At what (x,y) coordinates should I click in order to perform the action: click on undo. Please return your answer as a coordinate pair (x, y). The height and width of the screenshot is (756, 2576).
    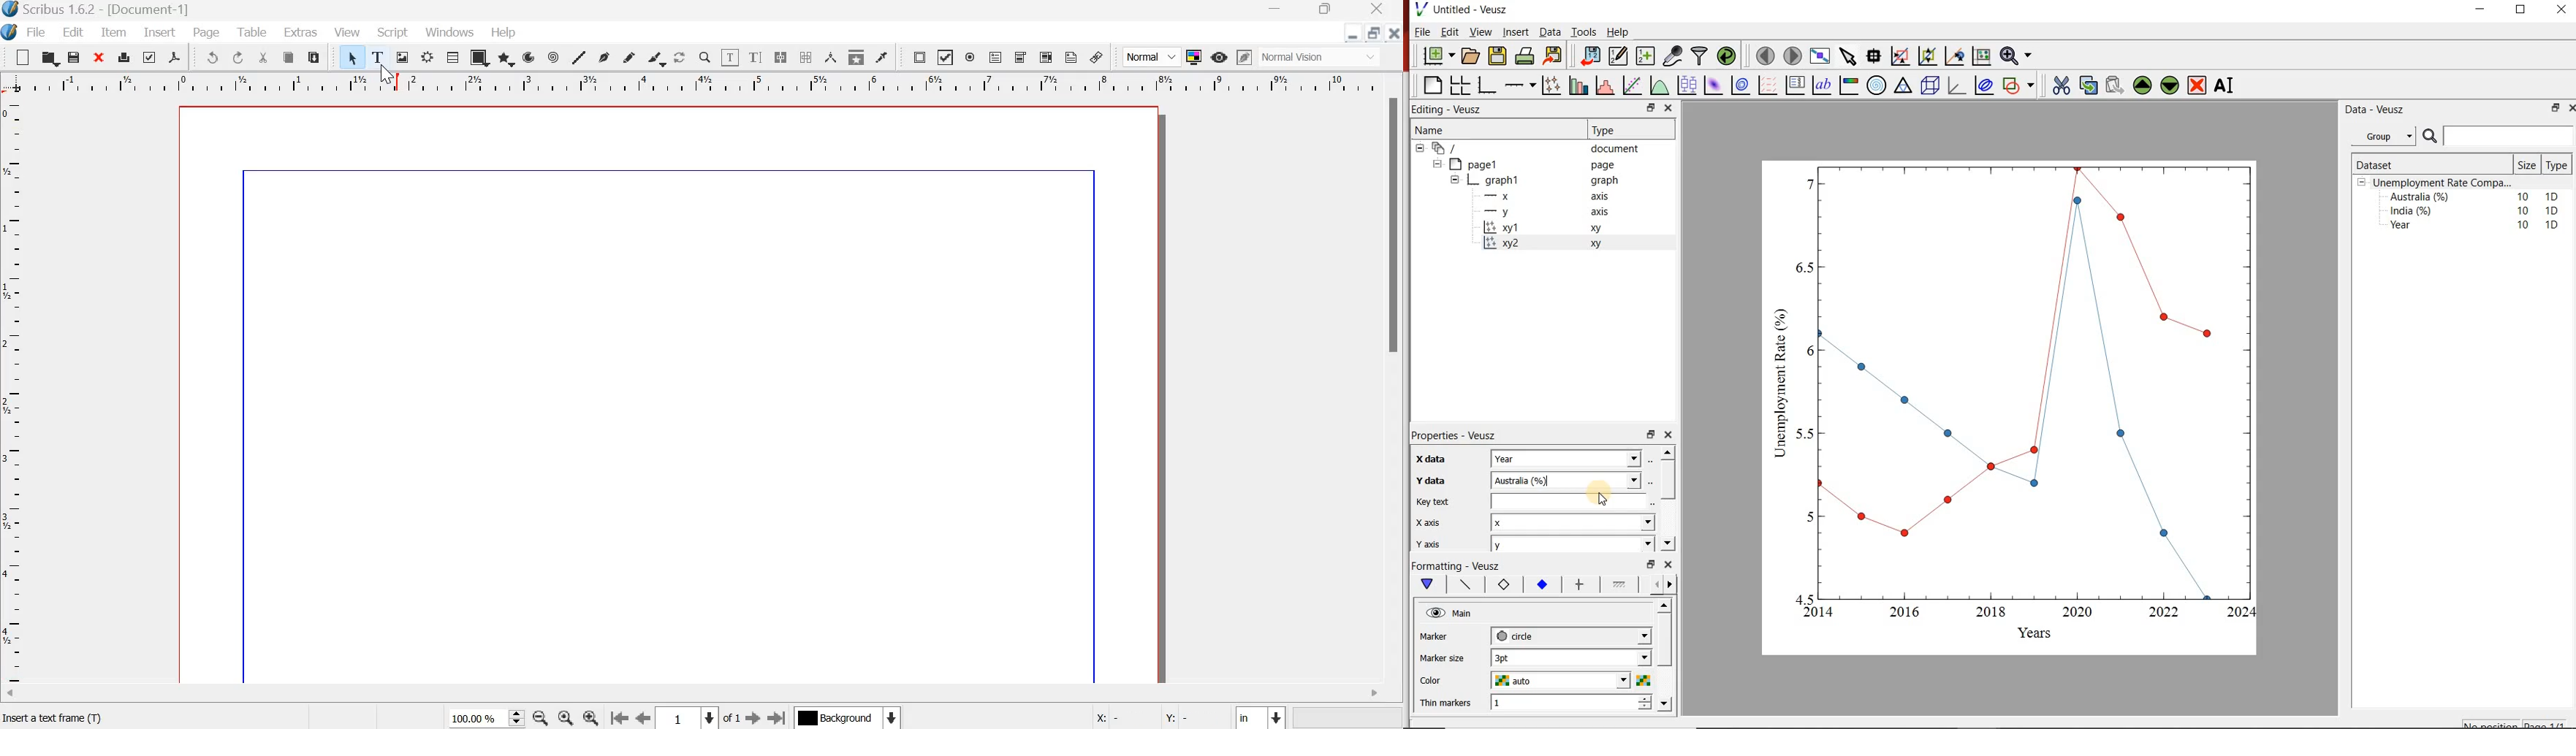
    Looking at the image, I should click on (212, 57).